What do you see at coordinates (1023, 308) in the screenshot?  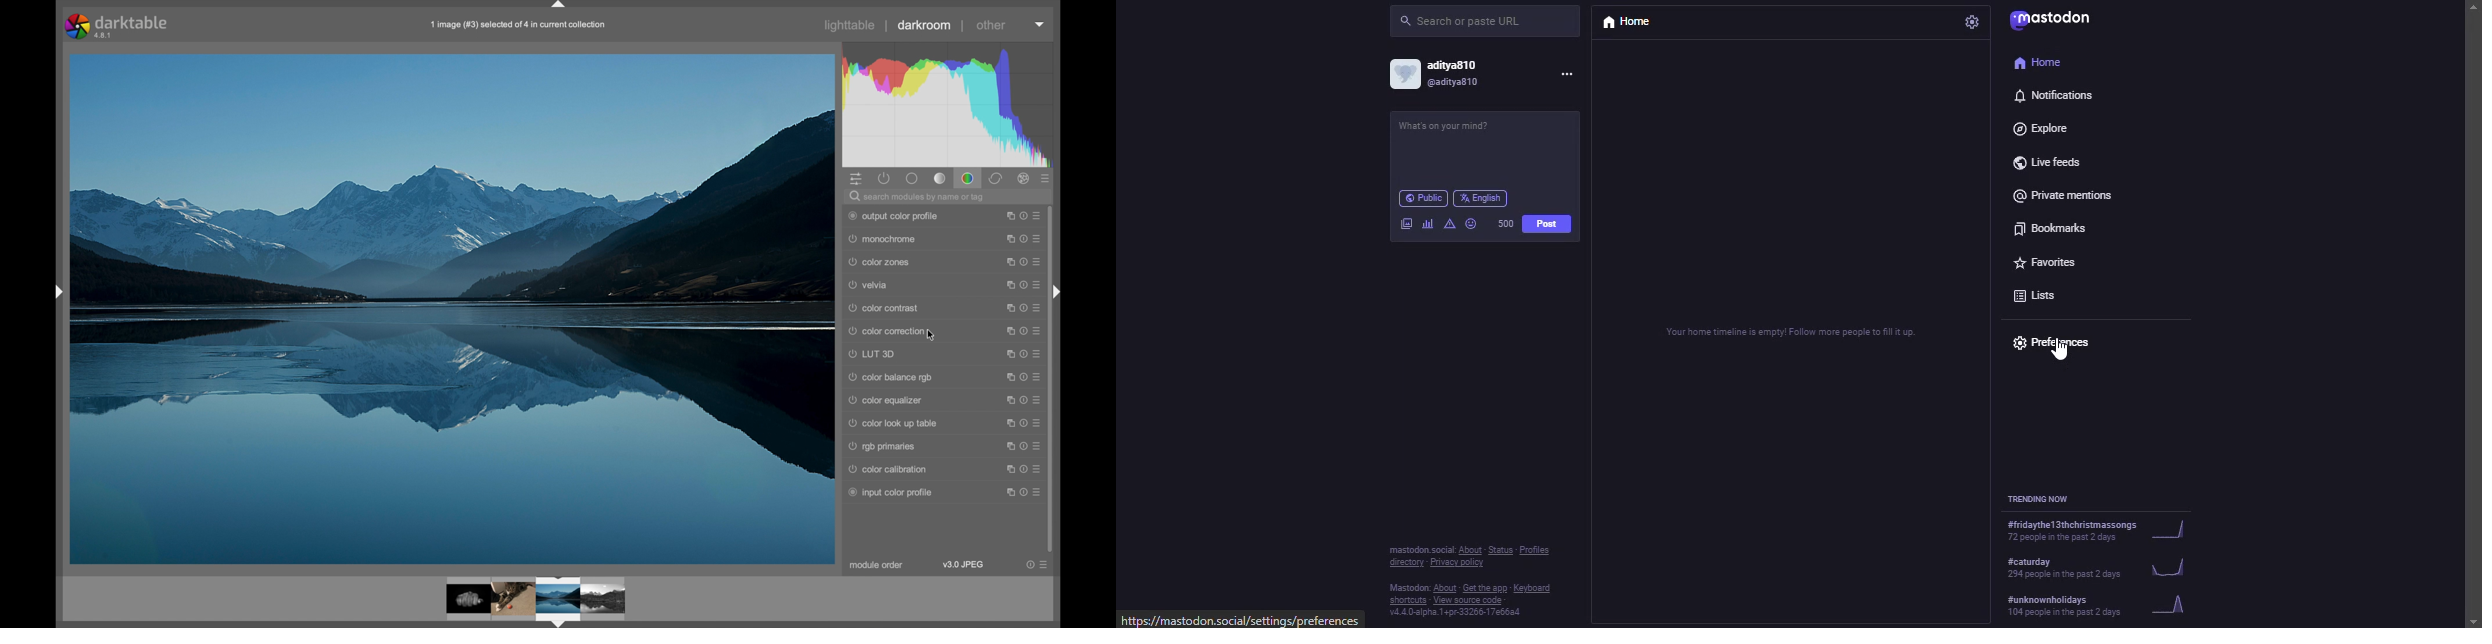 I see `more options` at bounding box center [1023, 308].